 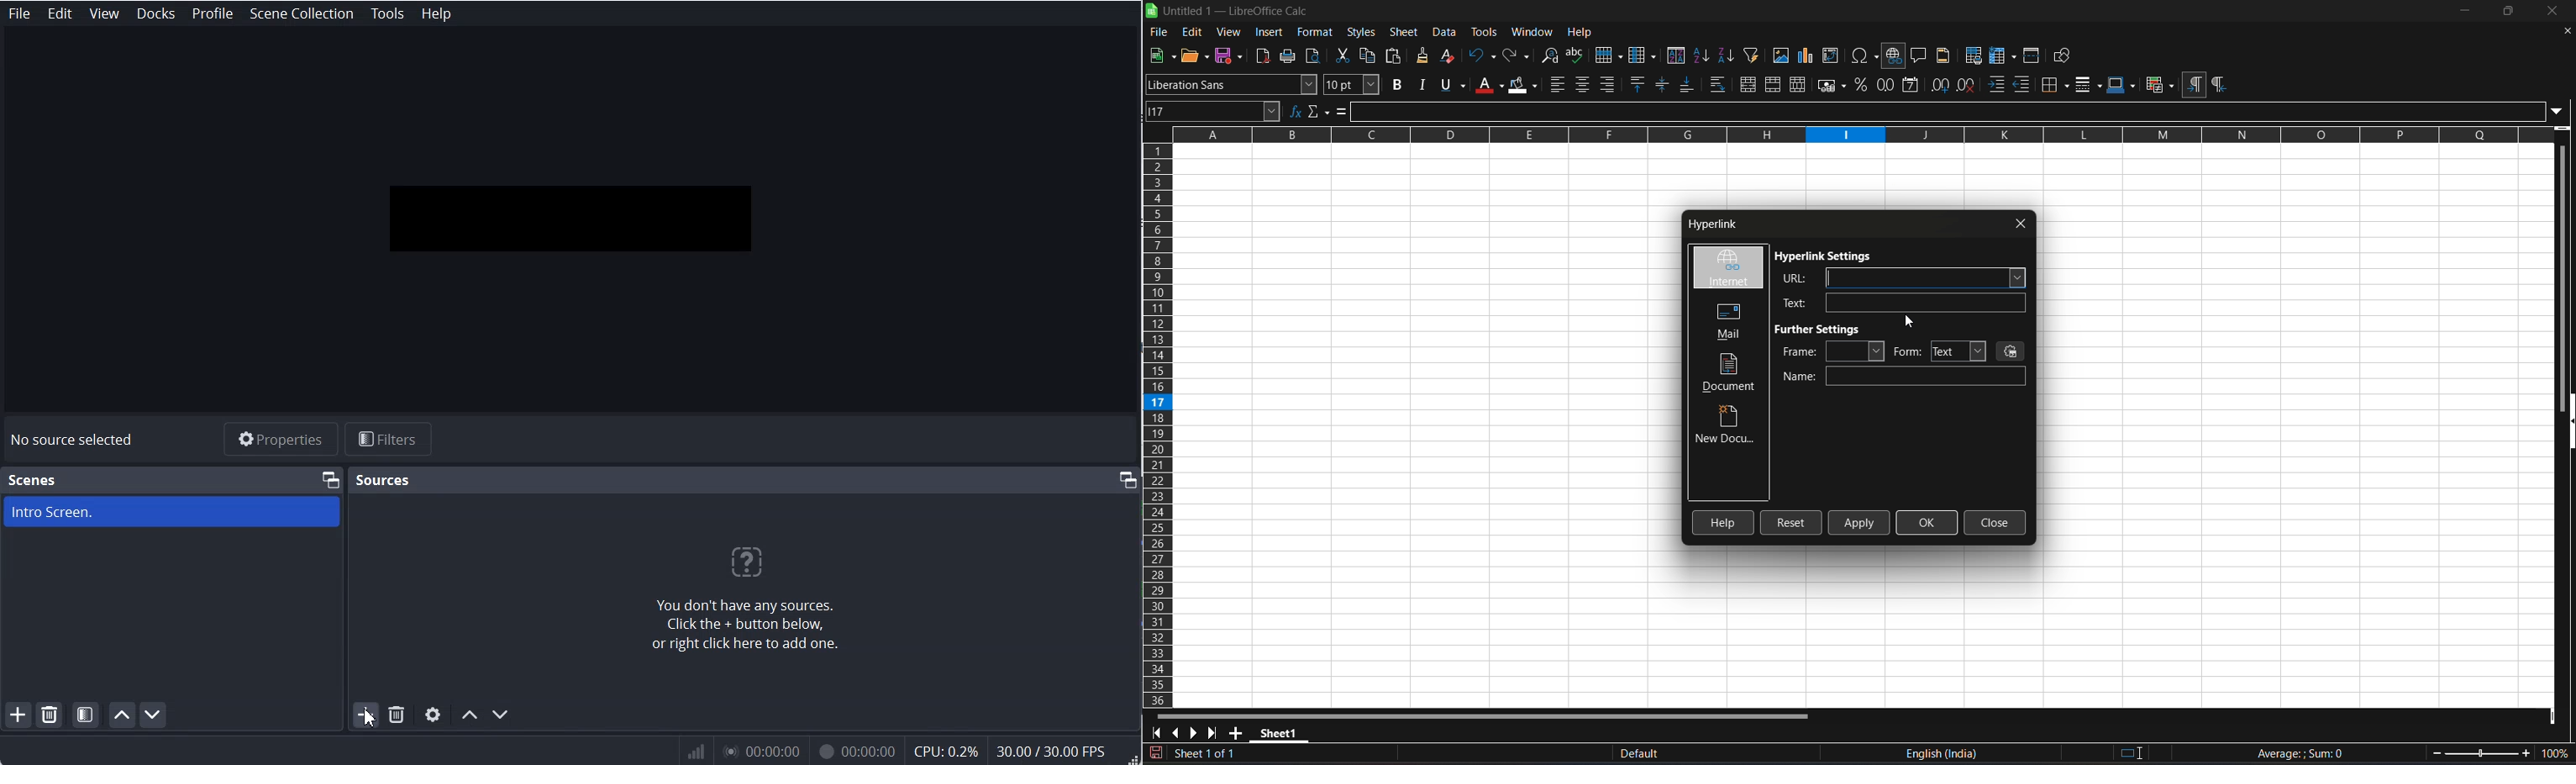 What do you see at coordinates (1361, 32) in the screenshot?
I see `styles` at bounding box center [1361, 32].